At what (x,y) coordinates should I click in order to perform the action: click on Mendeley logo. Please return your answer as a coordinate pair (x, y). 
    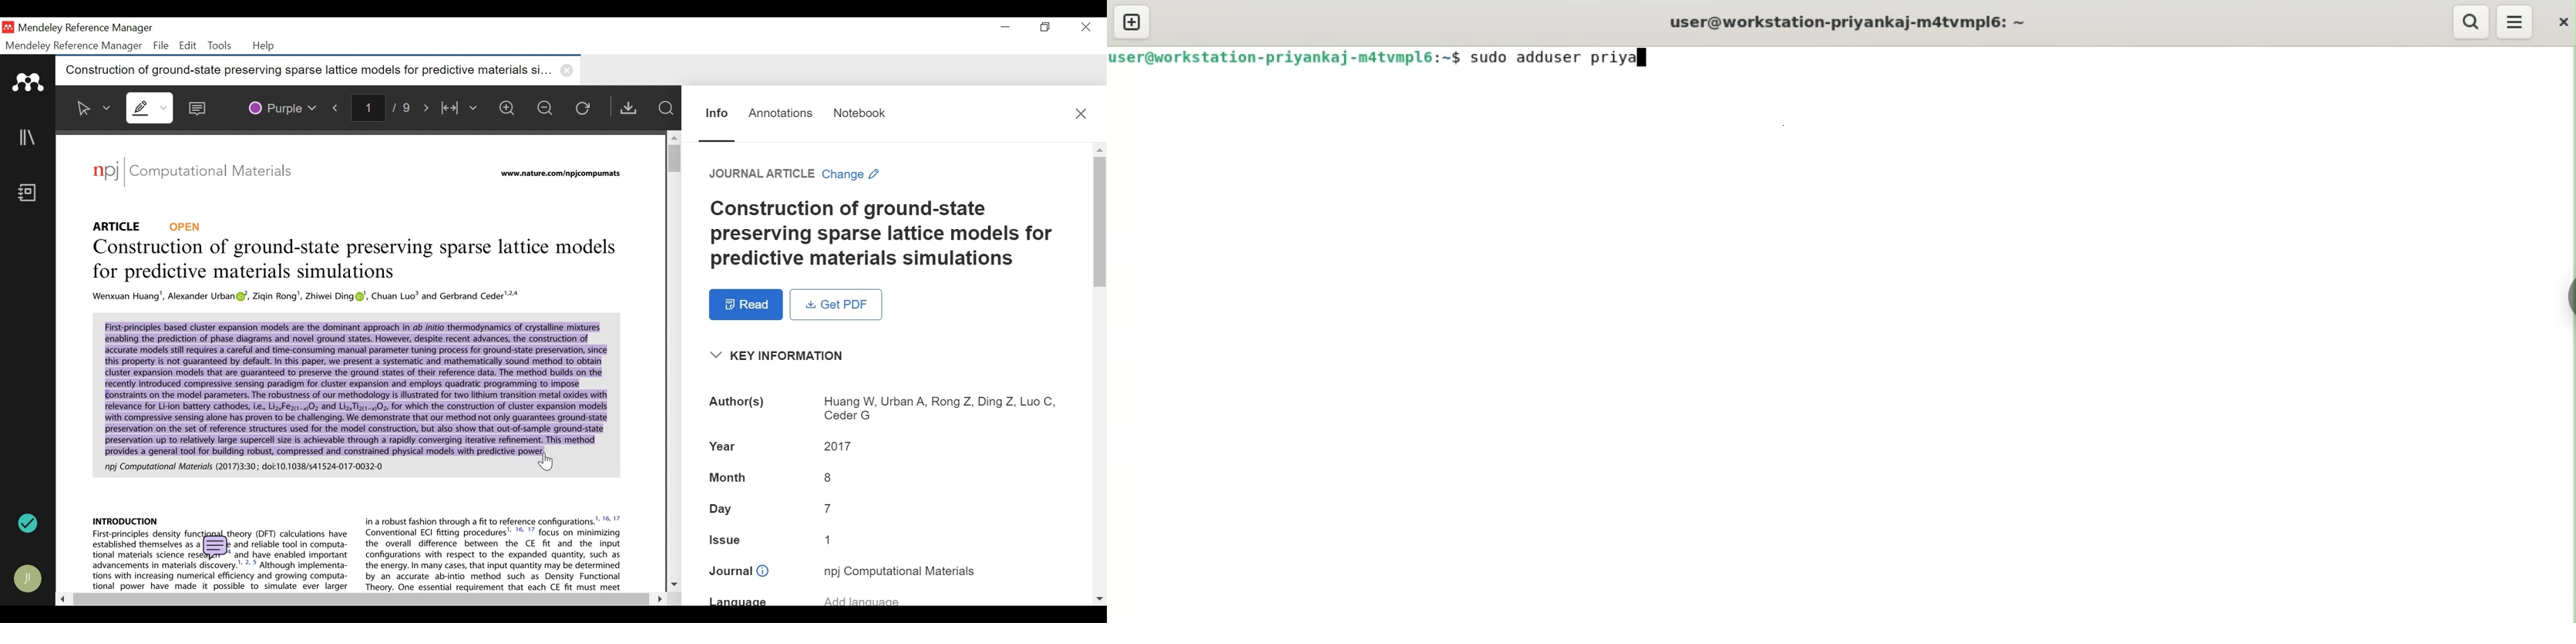
    Looking at the image, I should click on (30, 82).